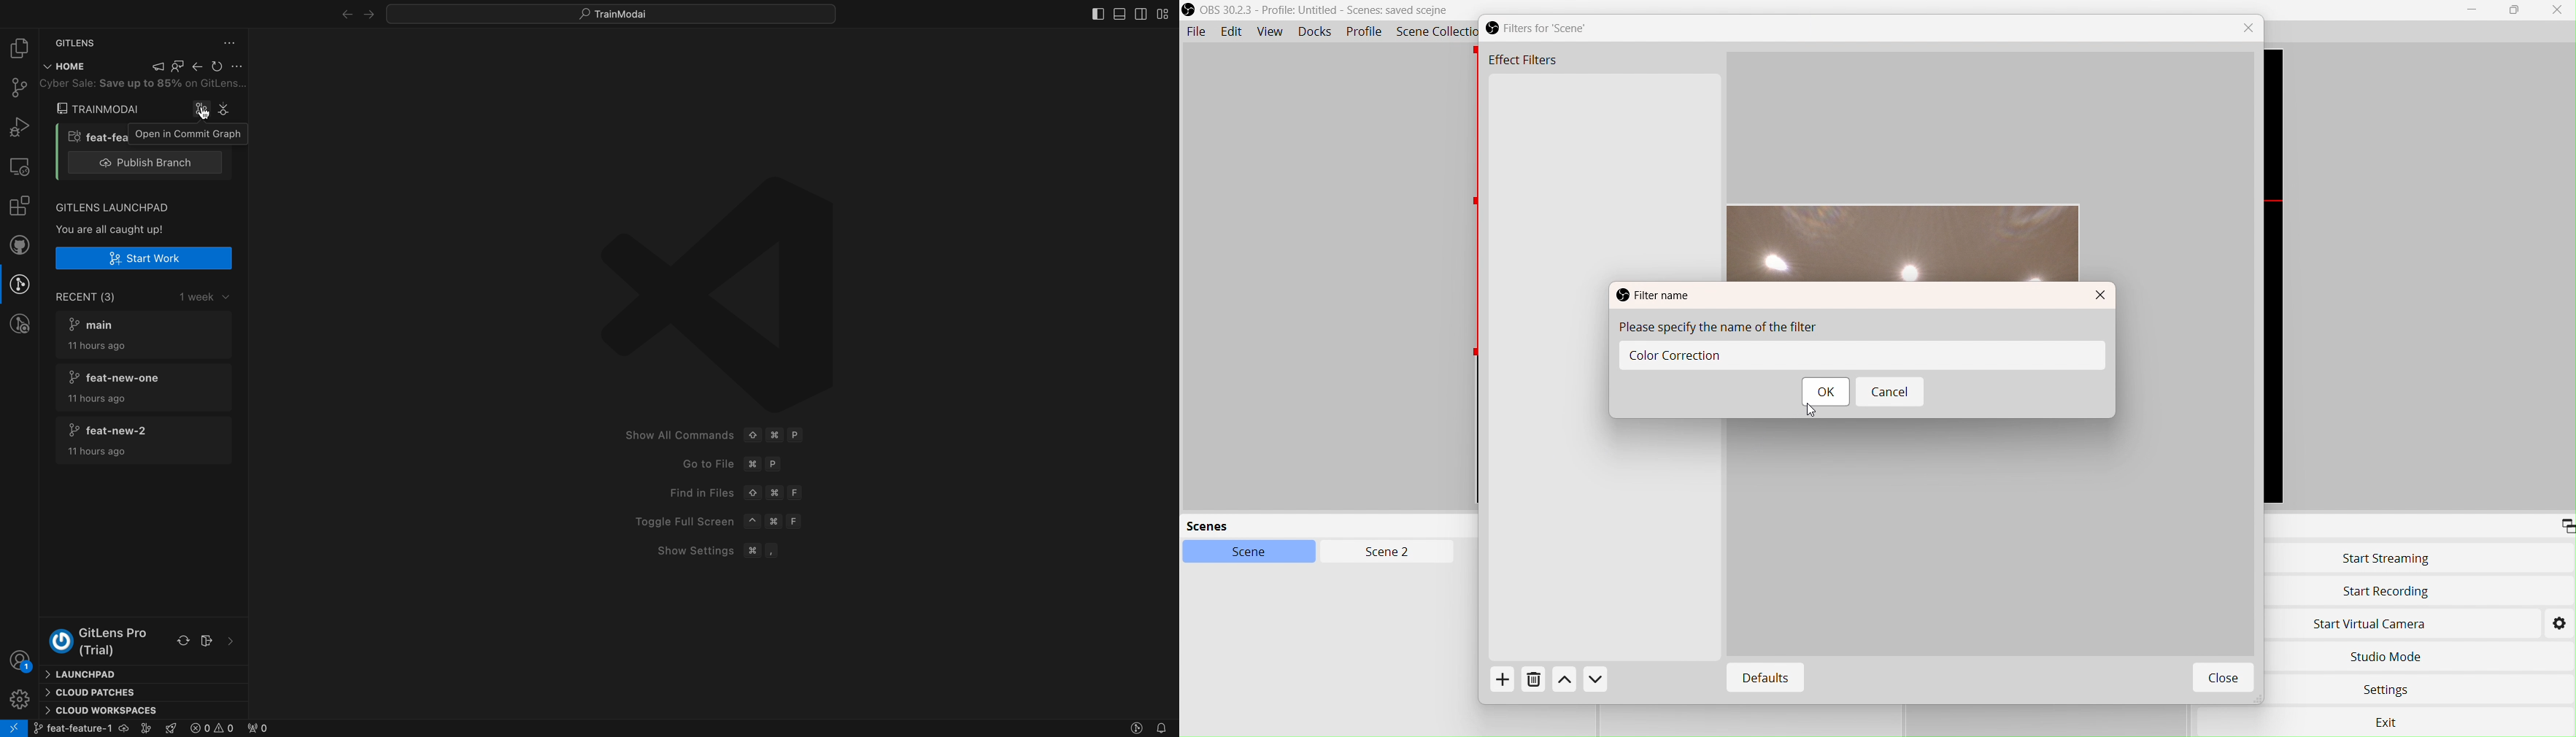 The height and width of the screenshot is (756, 2576). I want to click on Settings, so click(2559, 622).